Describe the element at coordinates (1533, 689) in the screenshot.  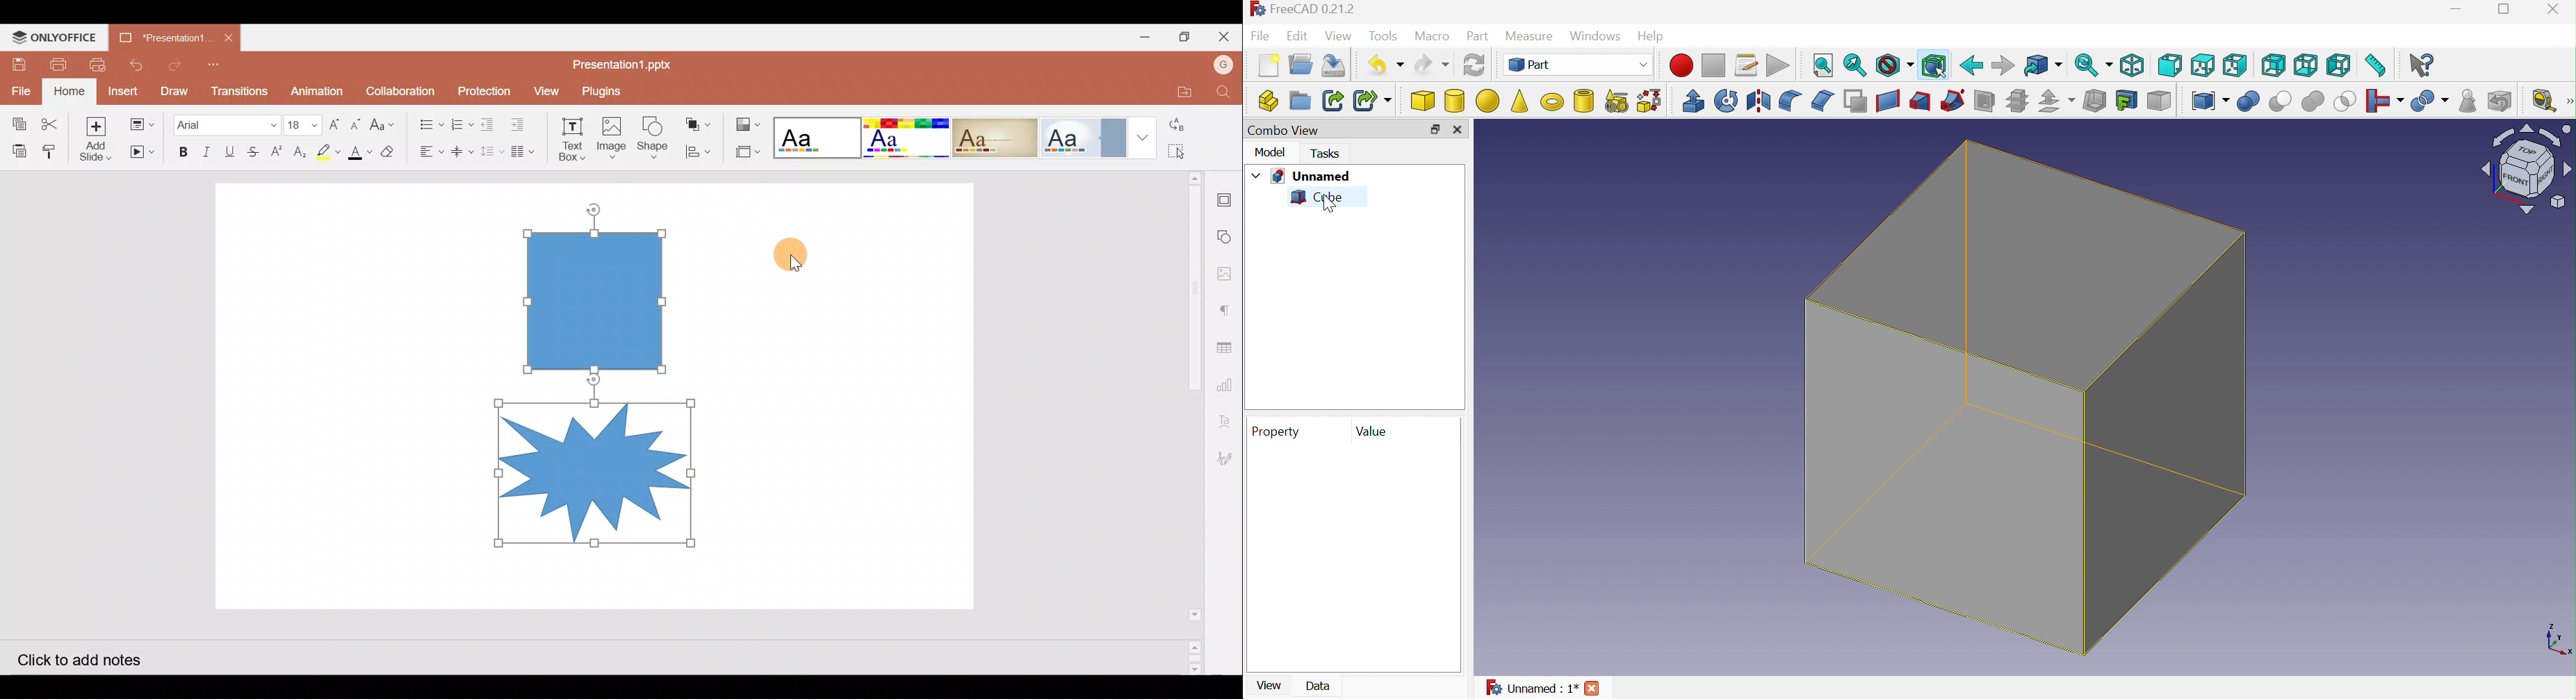
I see `Unnamed : 1*` at that location.